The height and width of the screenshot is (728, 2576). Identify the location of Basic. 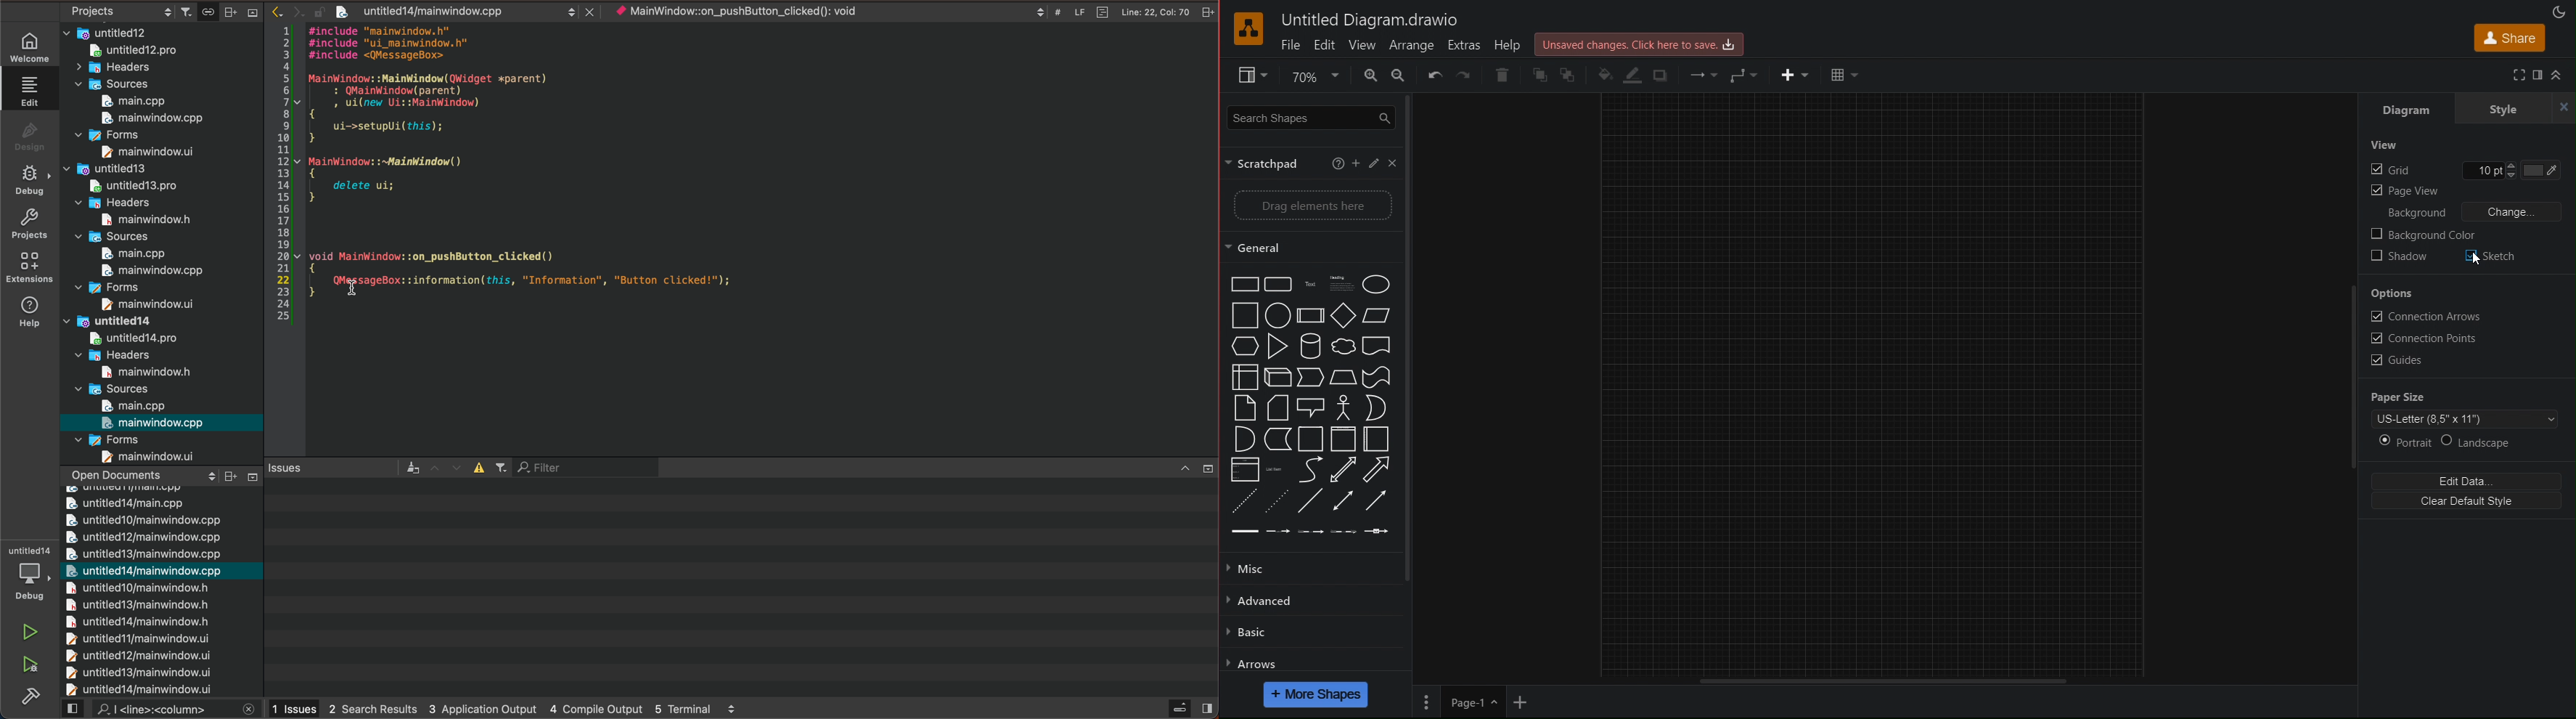
(1304, 630).